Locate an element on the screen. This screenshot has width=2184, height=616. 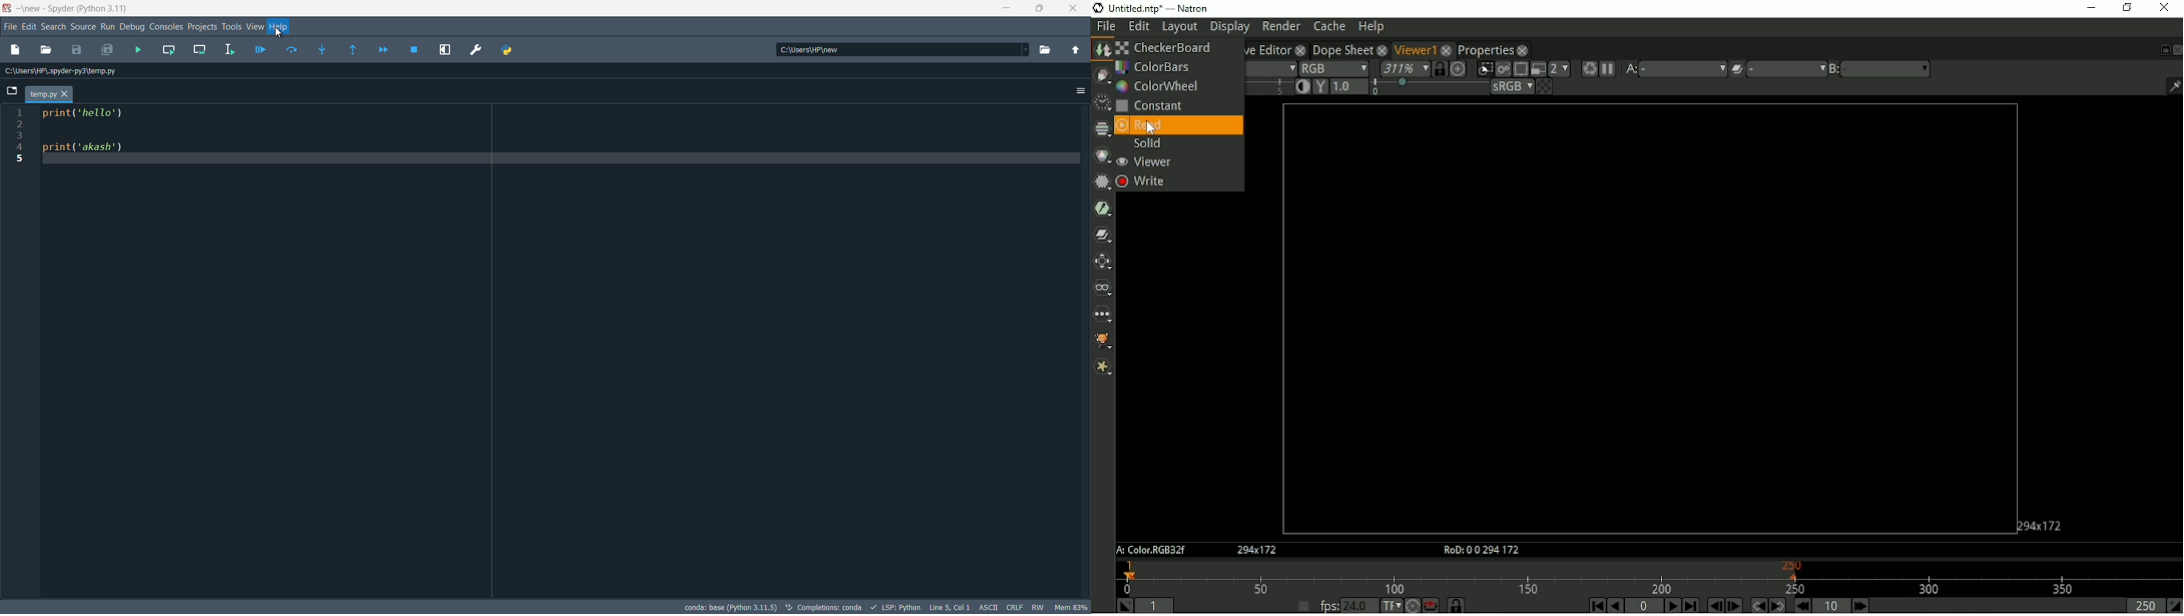
consoles menu is located at coordinates (164, 27).